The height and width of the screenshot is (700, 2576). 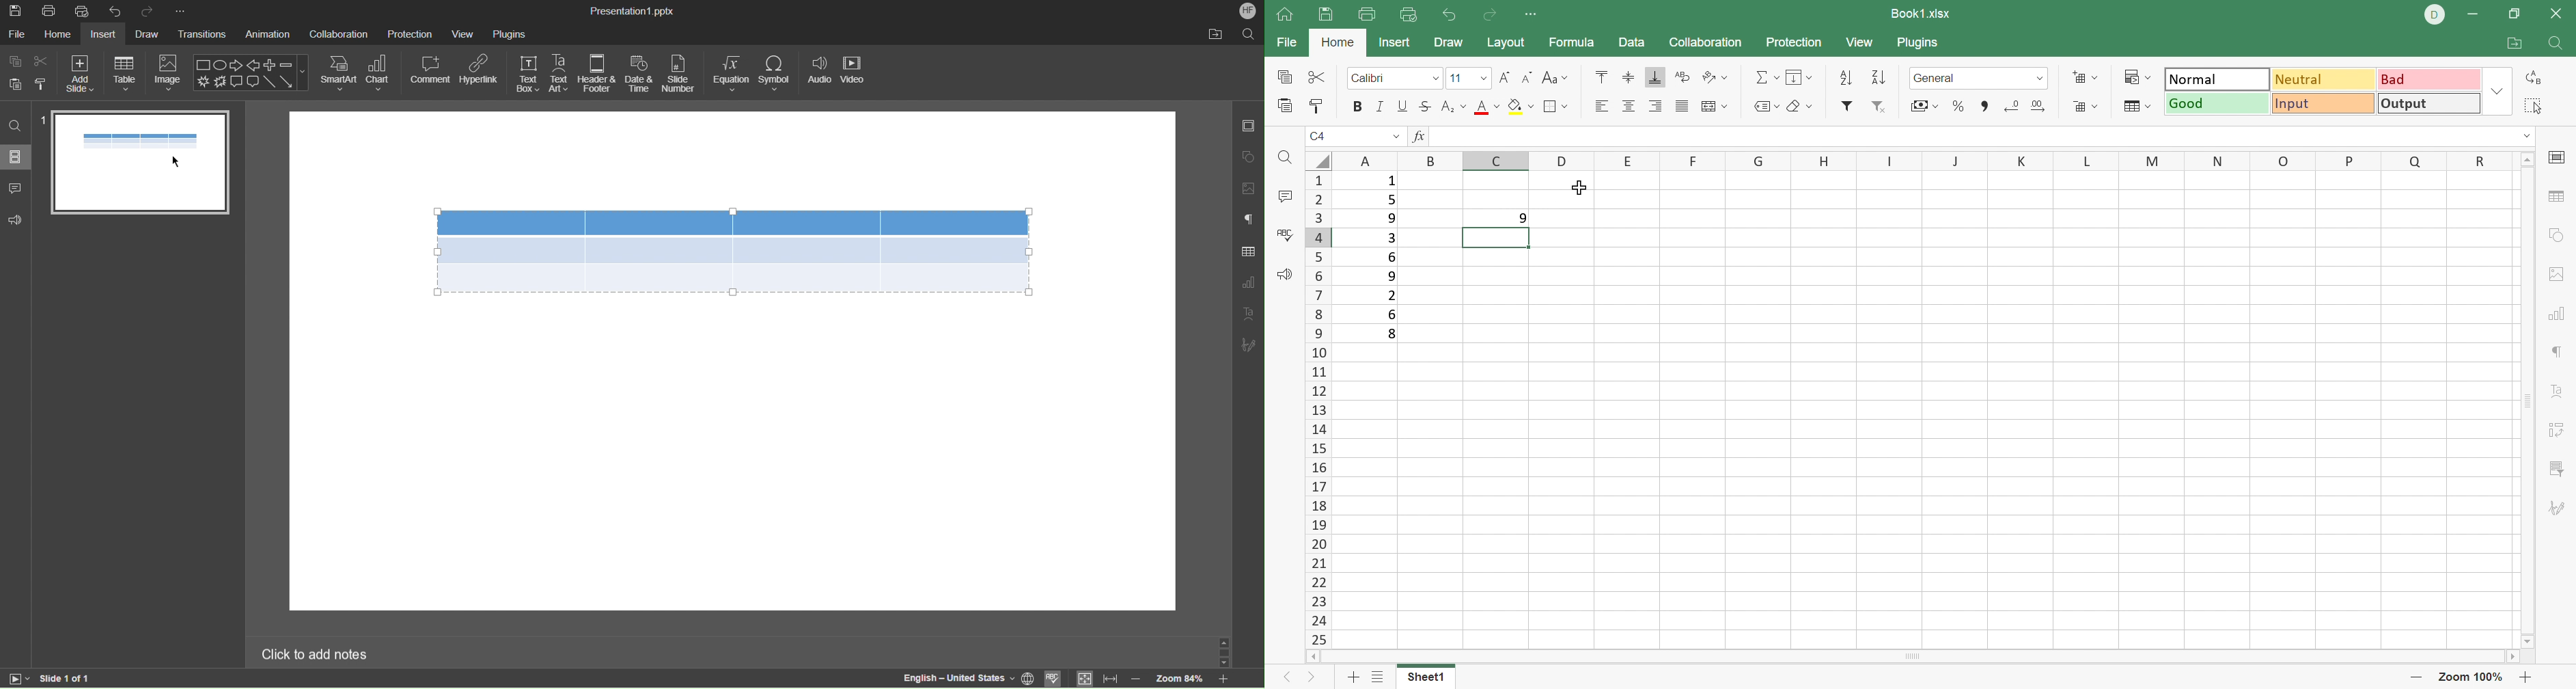 What do you see at coordinates (1223, 652) in the screenshot?
I see `scroll bar` at bounding box center [1223, 652].